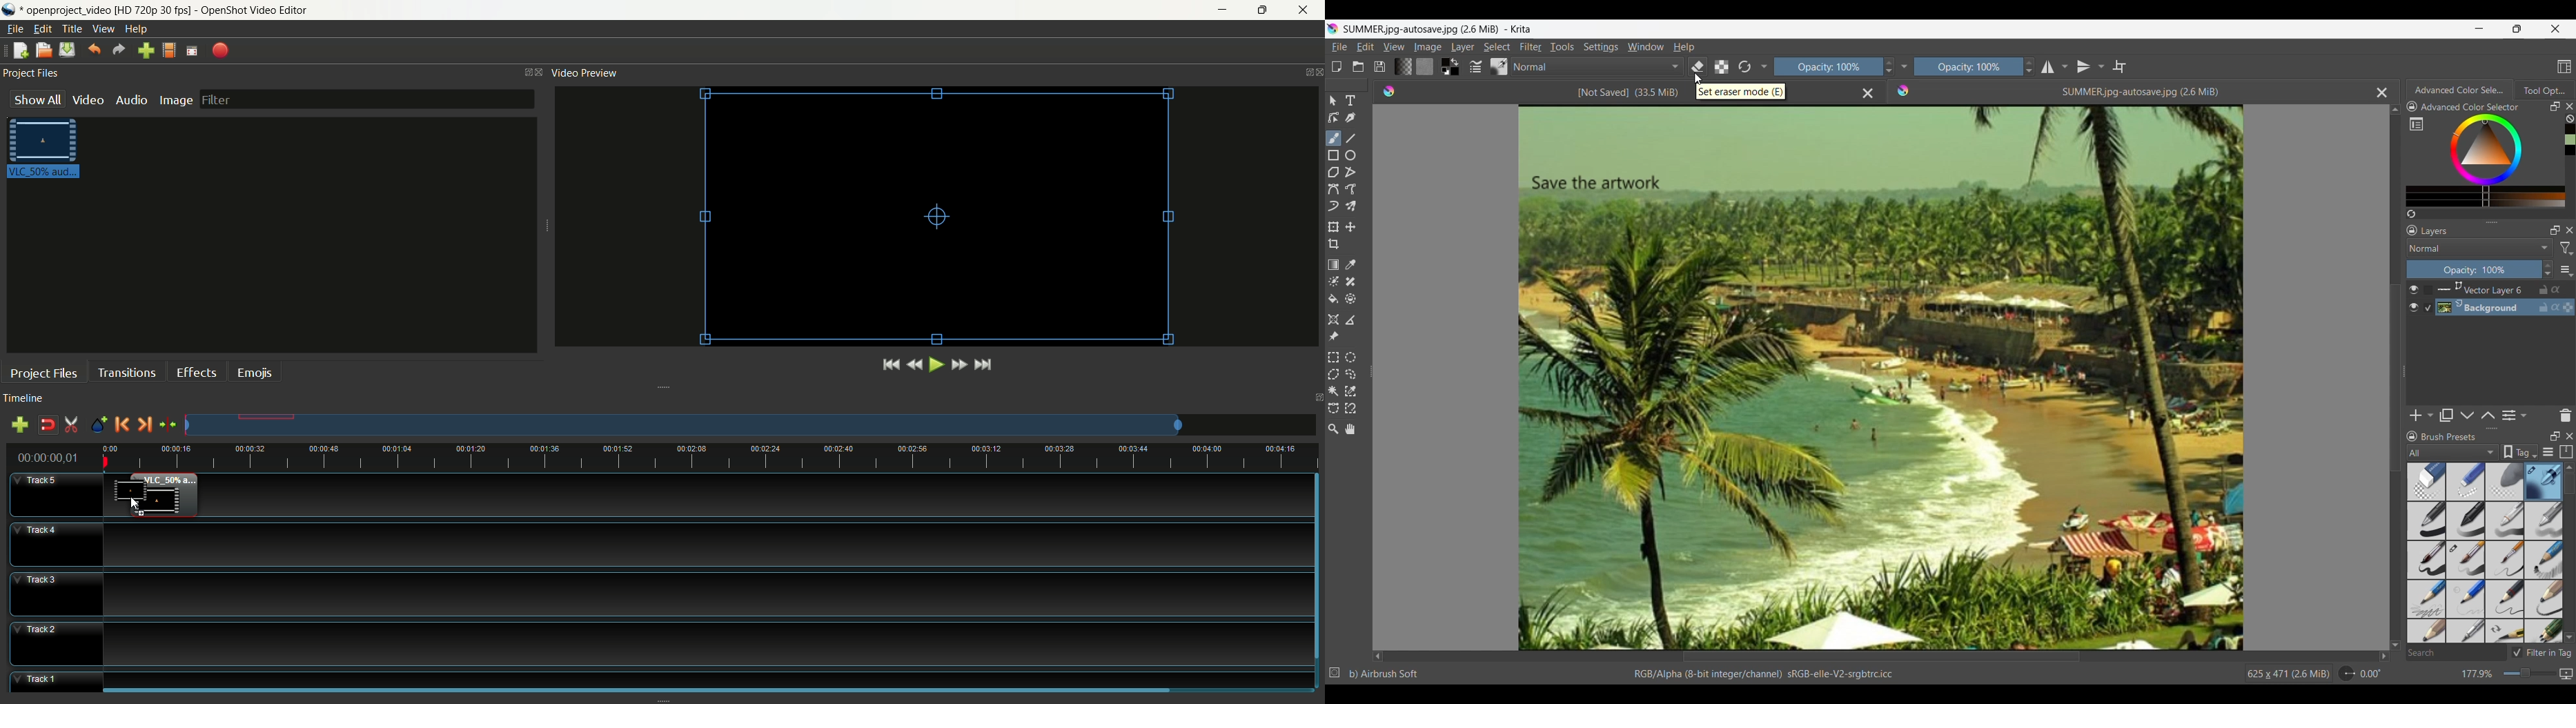 The height and width of the screenshot is (728, 2576). I want to click on Move a layer, so click(1350, 226).